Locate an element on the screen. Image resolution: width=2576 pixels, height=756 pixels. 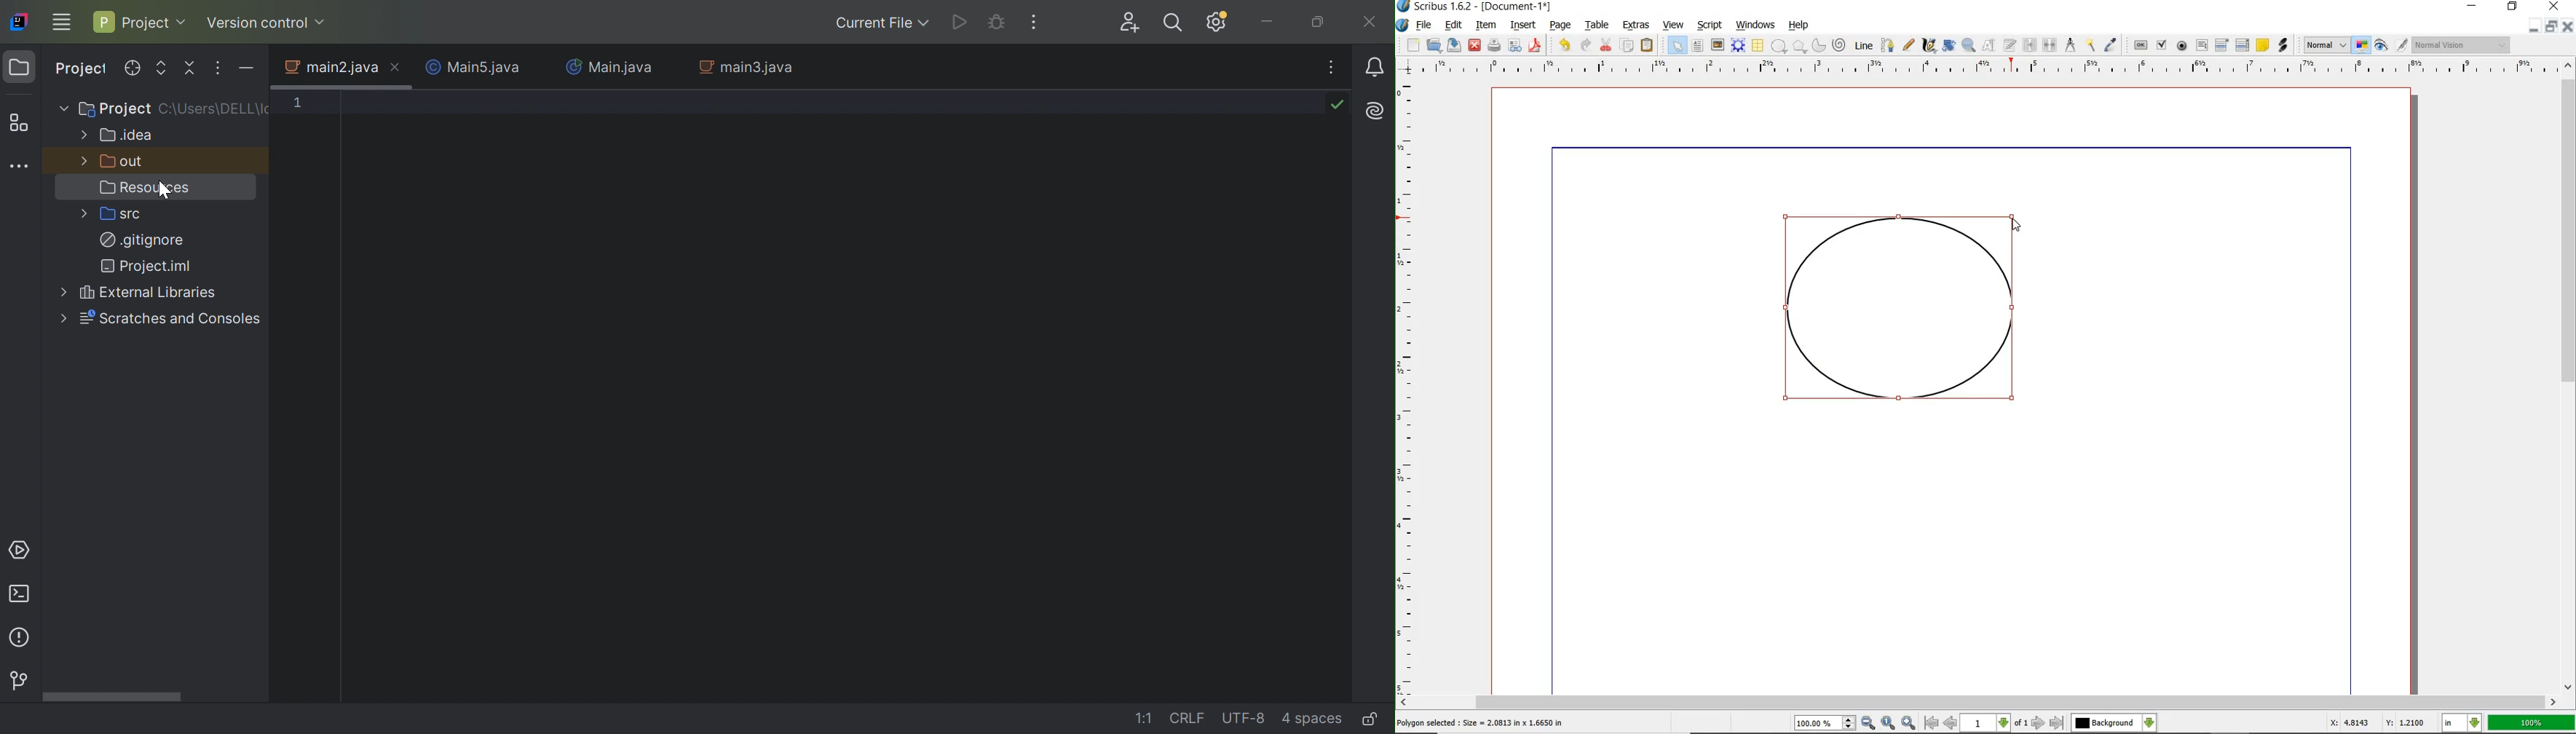
COPY ITEM PROPERTIES is located at coordinates (2090, 44).